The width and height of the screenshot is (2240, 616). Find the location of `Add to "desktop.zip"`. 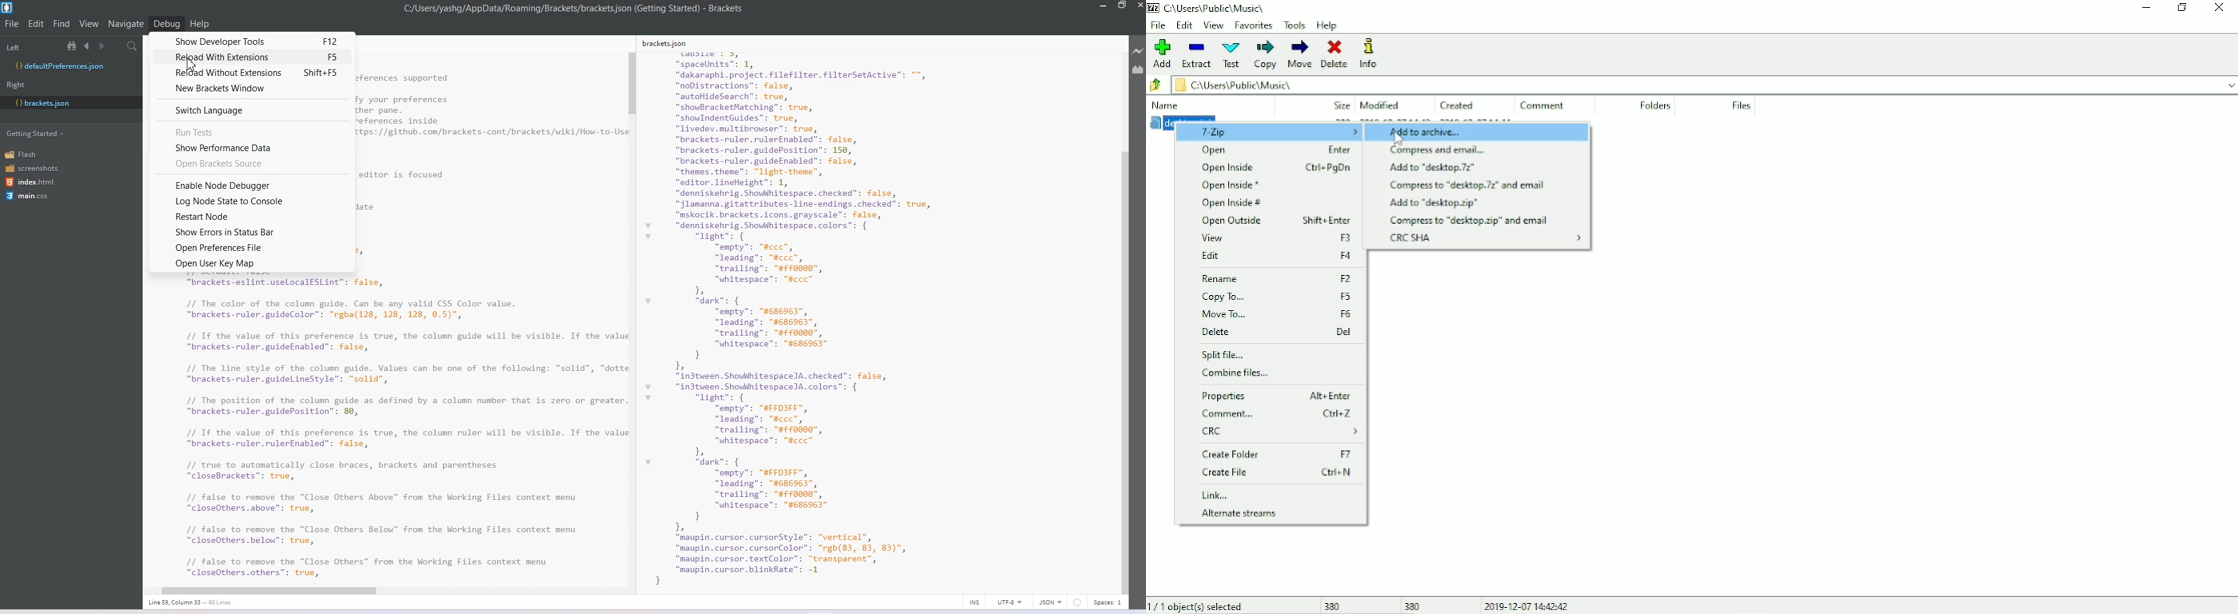

Add to "desktop.zip" is located at coordinates (1433, 204).